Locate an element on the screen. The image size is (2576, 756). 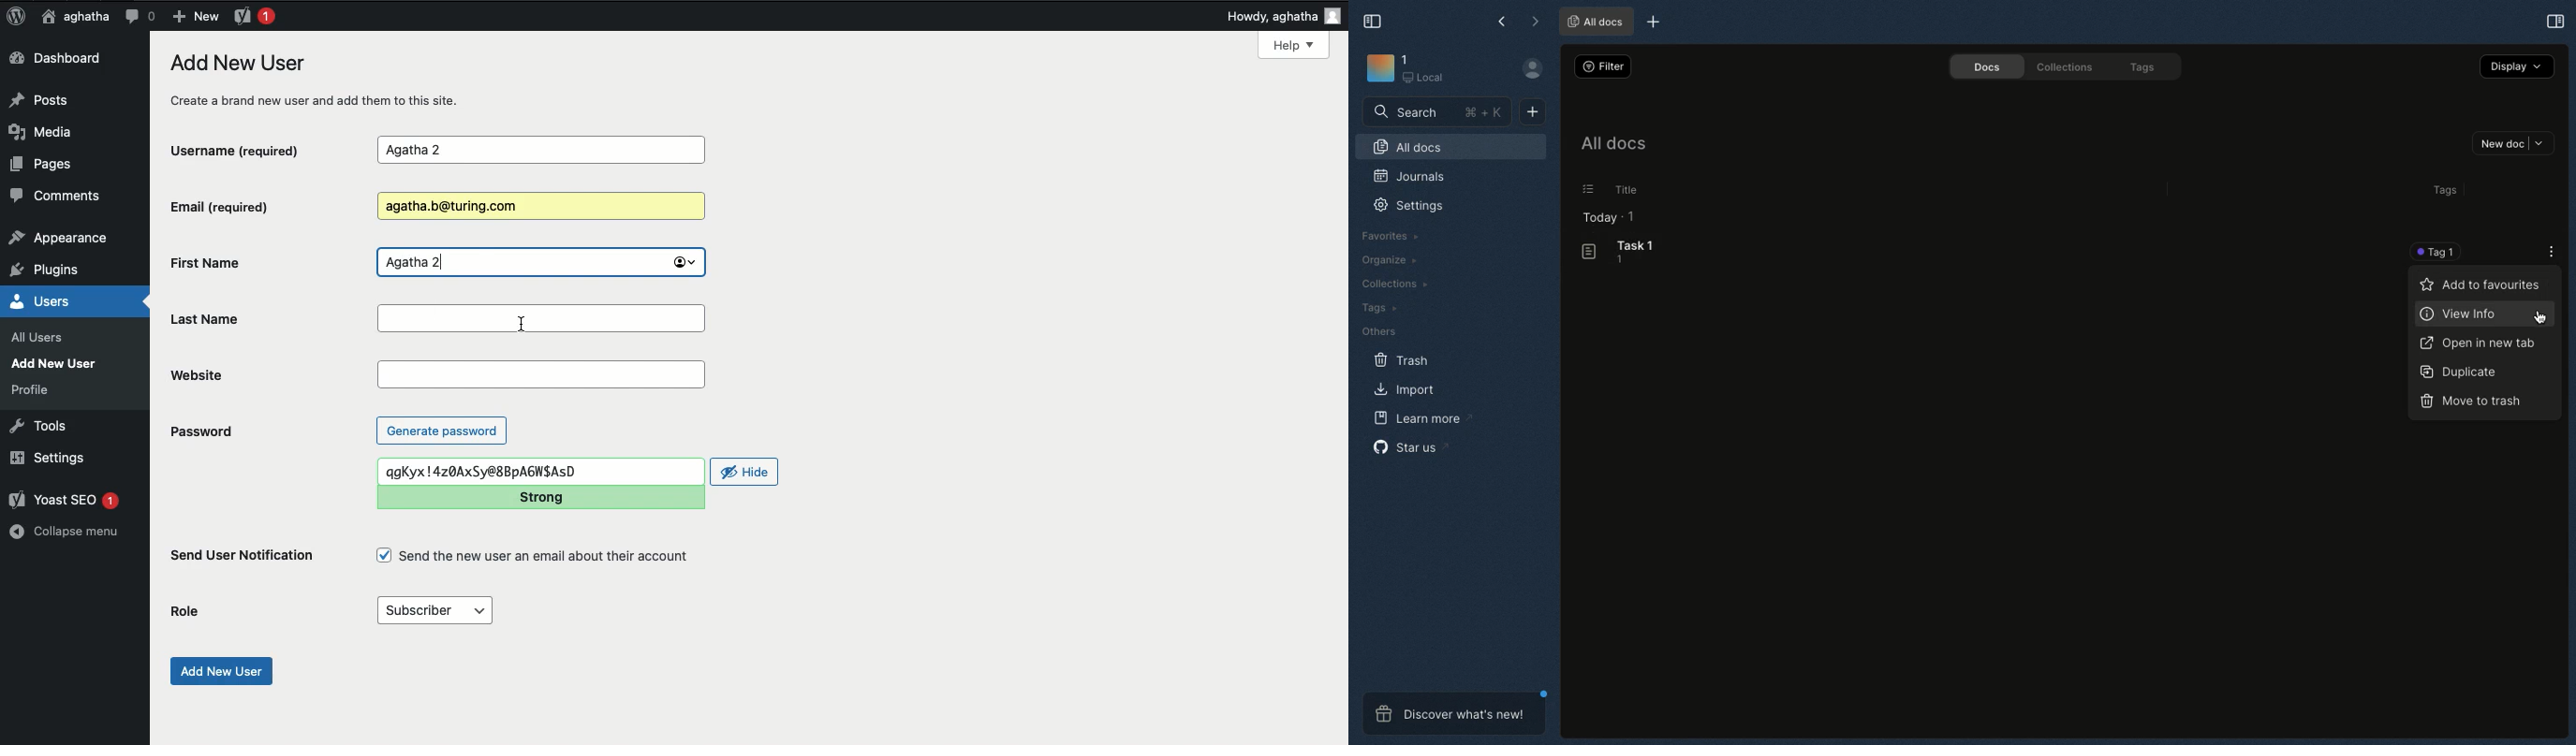
Collections is located at coordinates (2066, 69).